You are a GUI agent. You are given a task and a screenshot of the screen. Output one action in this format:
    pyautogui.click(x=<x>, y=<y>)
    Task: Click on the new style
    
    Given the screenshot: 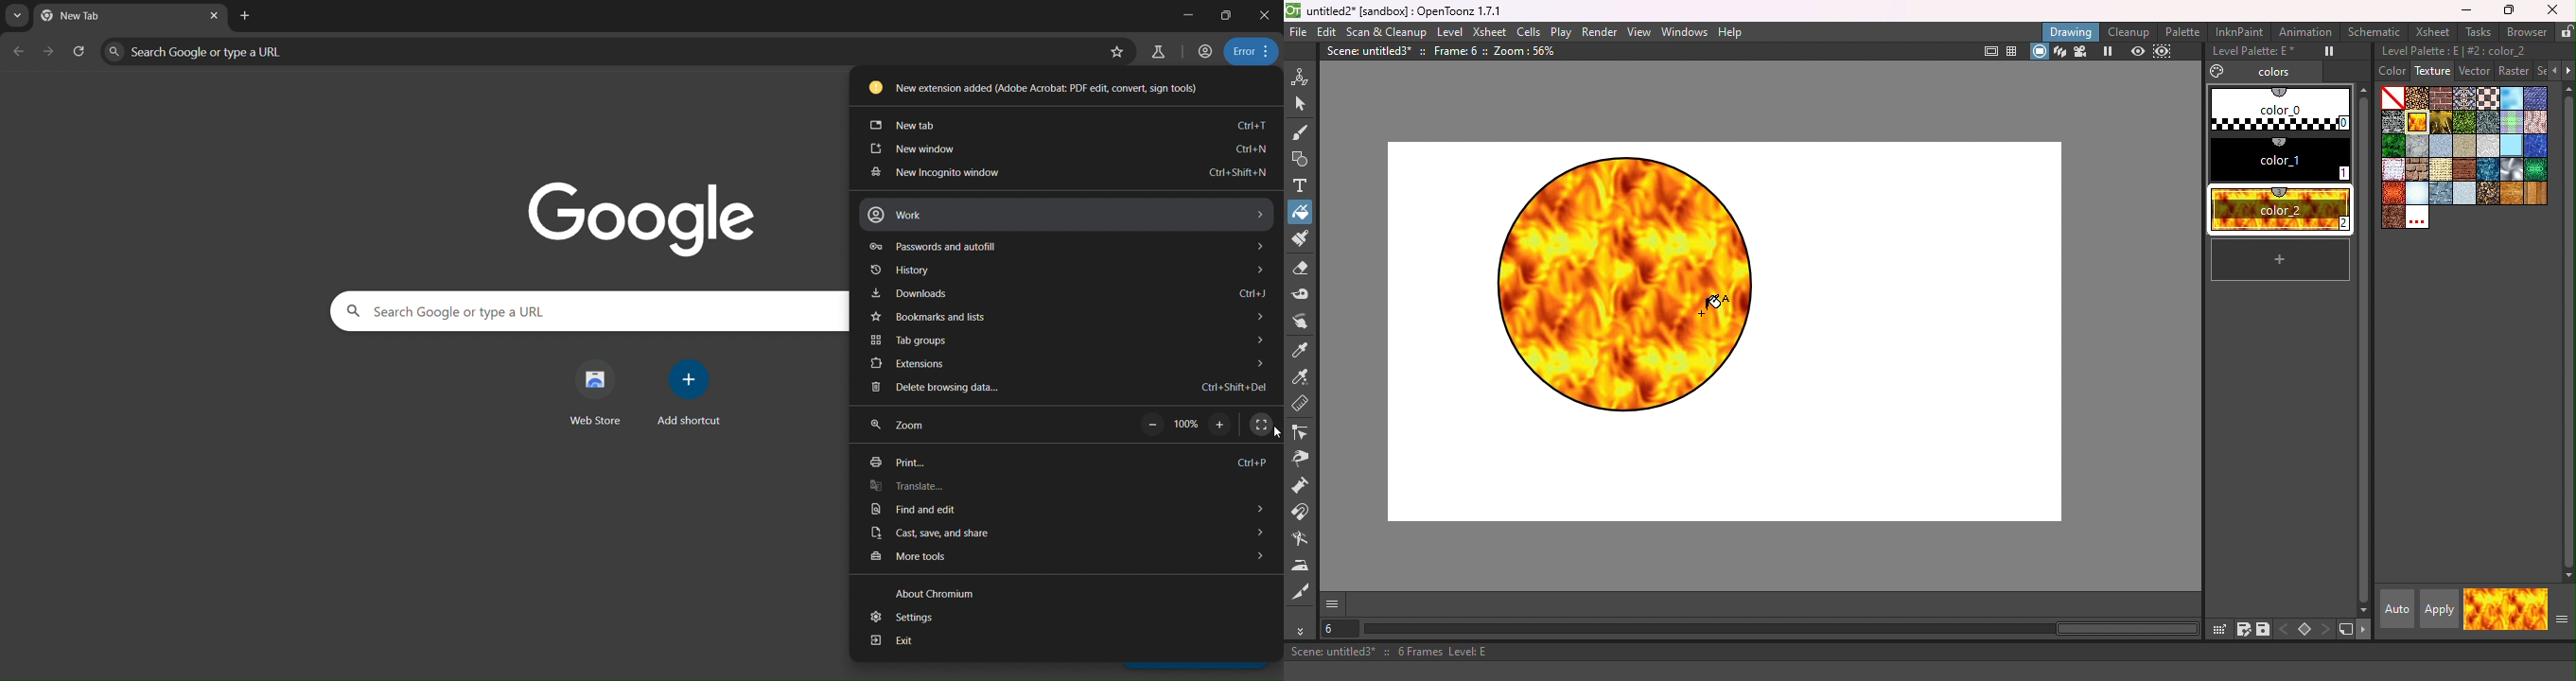 What is the action you would take?
    pyautogui.click(x=2345, y=630)
    